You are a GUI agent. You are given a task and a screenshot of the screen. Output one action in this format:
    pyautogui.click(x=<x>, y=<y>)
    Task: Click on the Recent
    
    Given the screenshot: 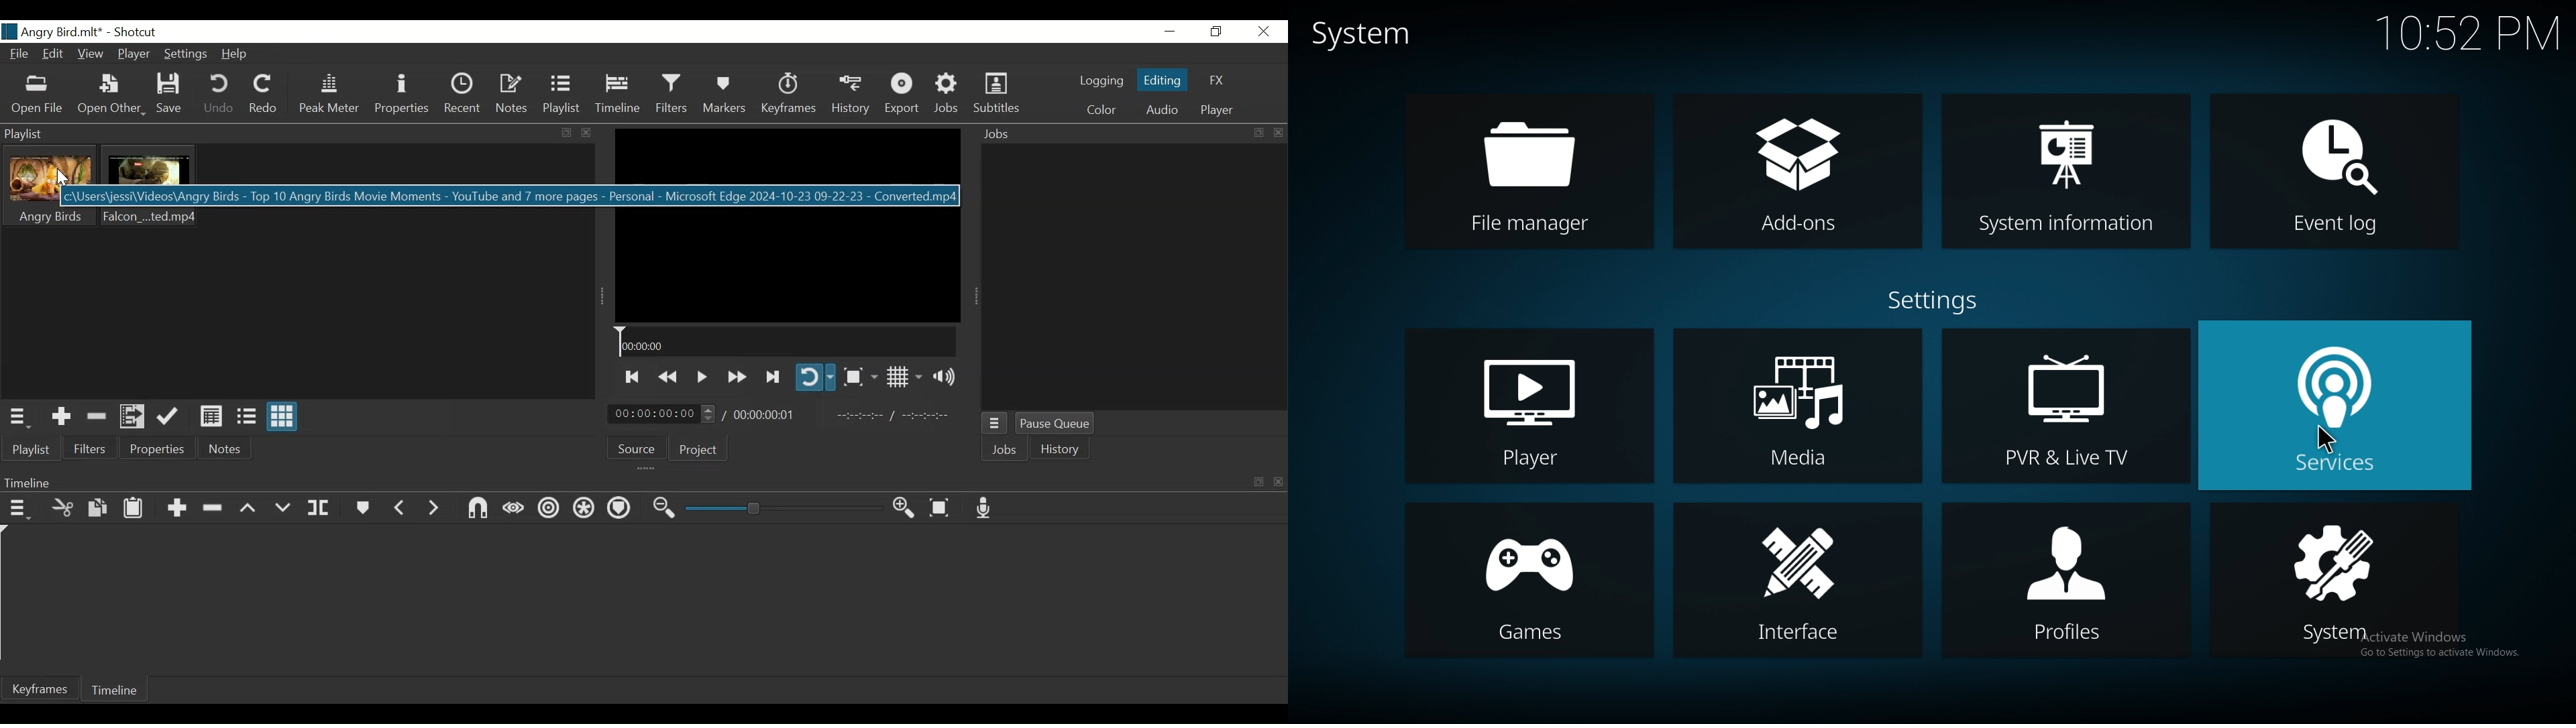 What is the action you would take?
    pyautogui.click(x=465, y=96)
    